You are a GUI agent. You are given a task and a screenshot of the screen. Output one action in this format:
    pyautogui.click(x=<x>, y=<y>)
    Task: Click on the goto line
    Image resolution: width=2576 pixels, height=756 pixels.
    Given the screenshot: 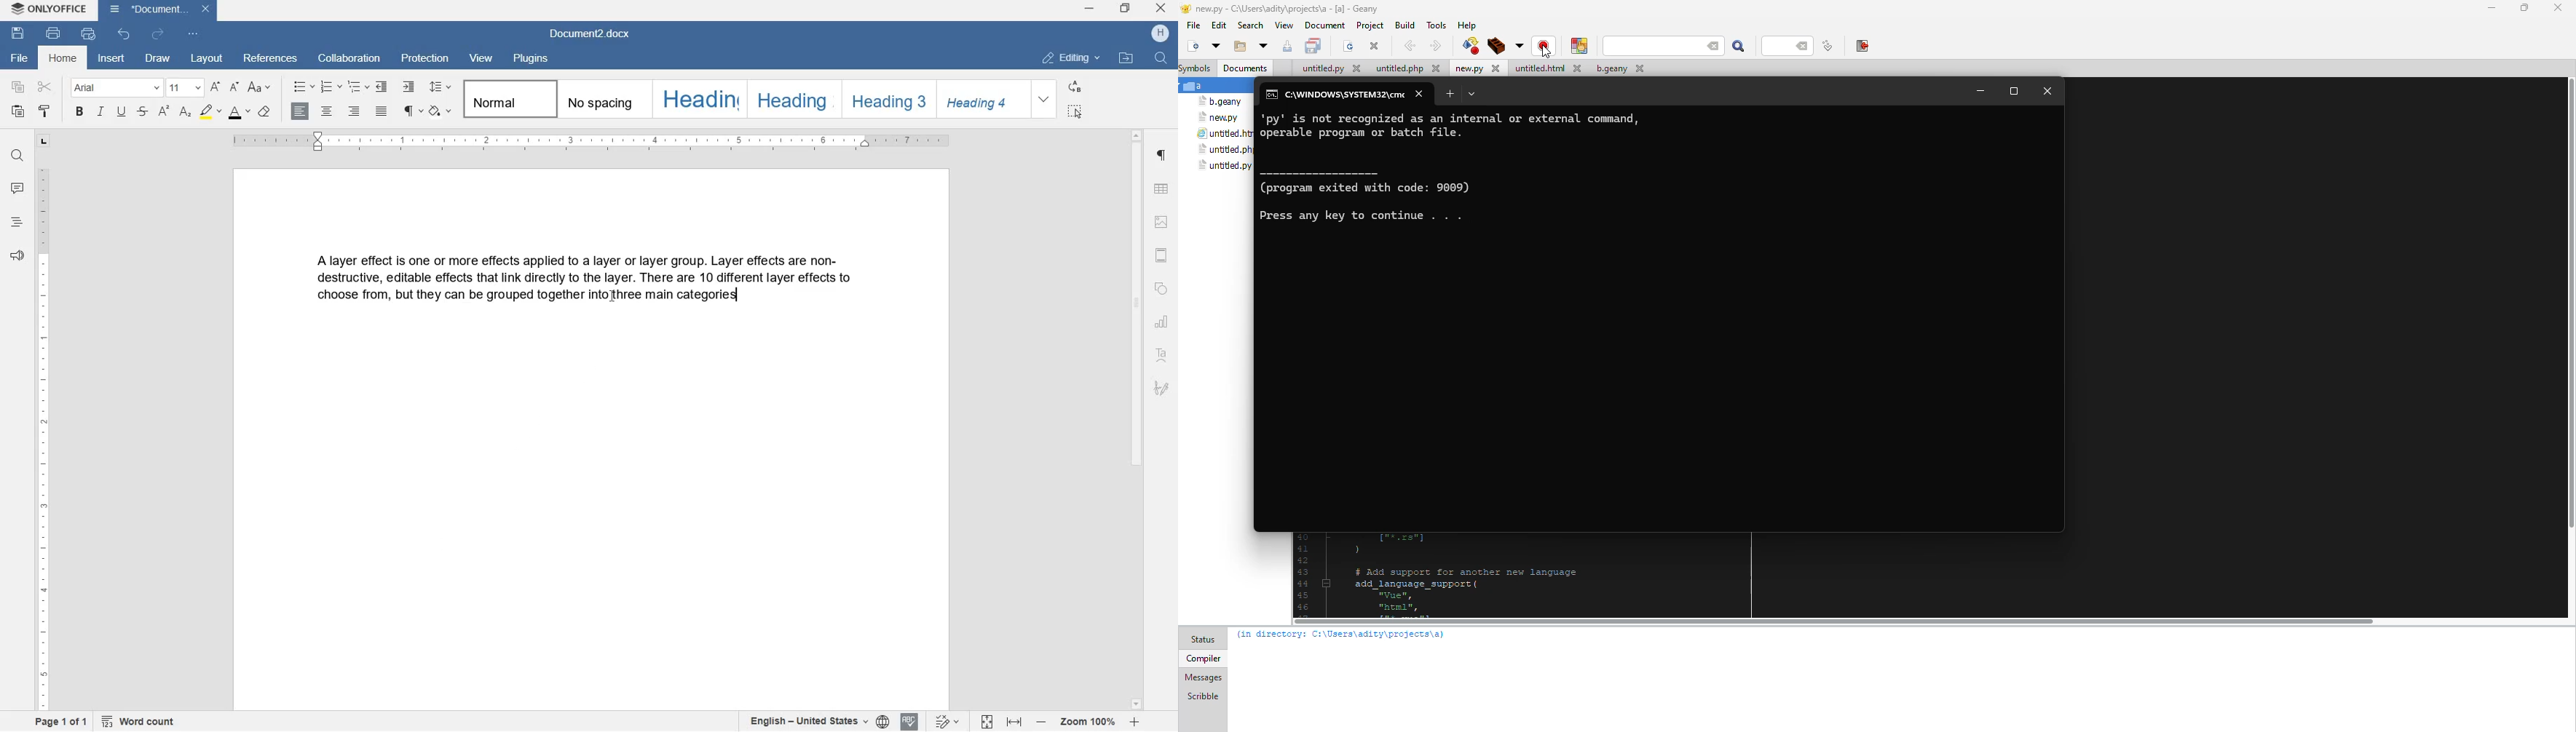 What is the action you would take?
    pyautogui.click(x=1828, y=47)
    